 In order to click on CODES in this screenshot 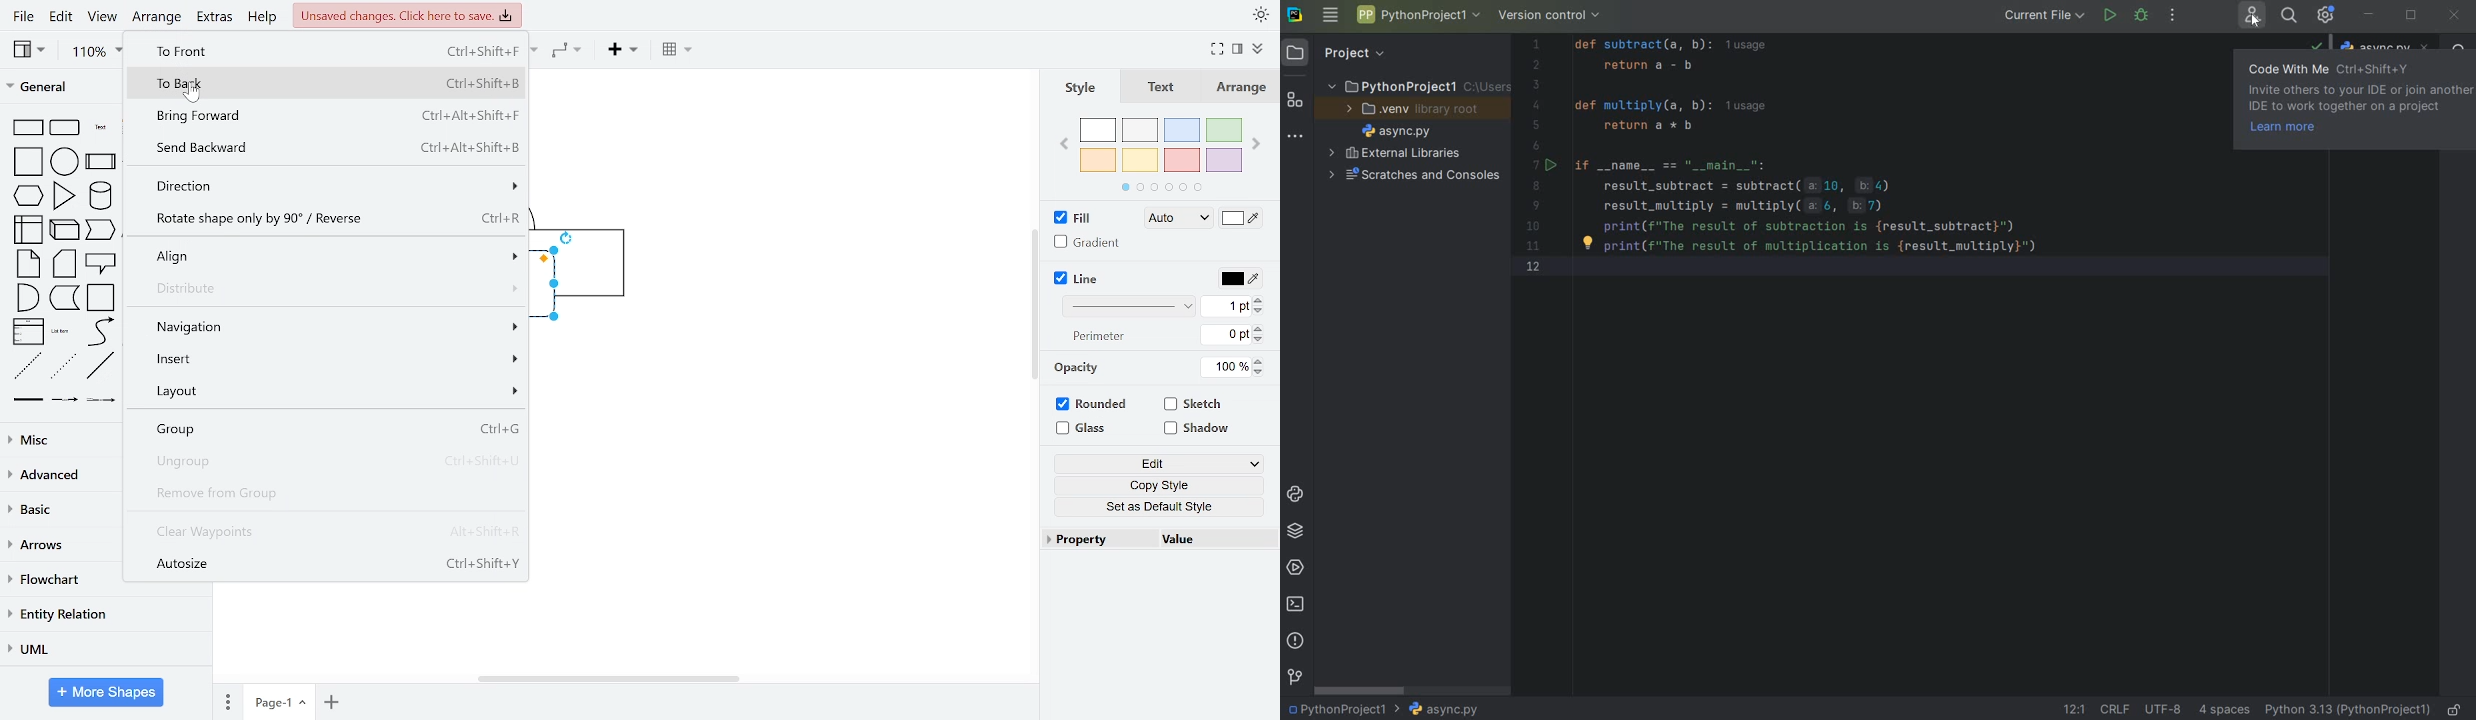, I will do `click(1839, 169)`.